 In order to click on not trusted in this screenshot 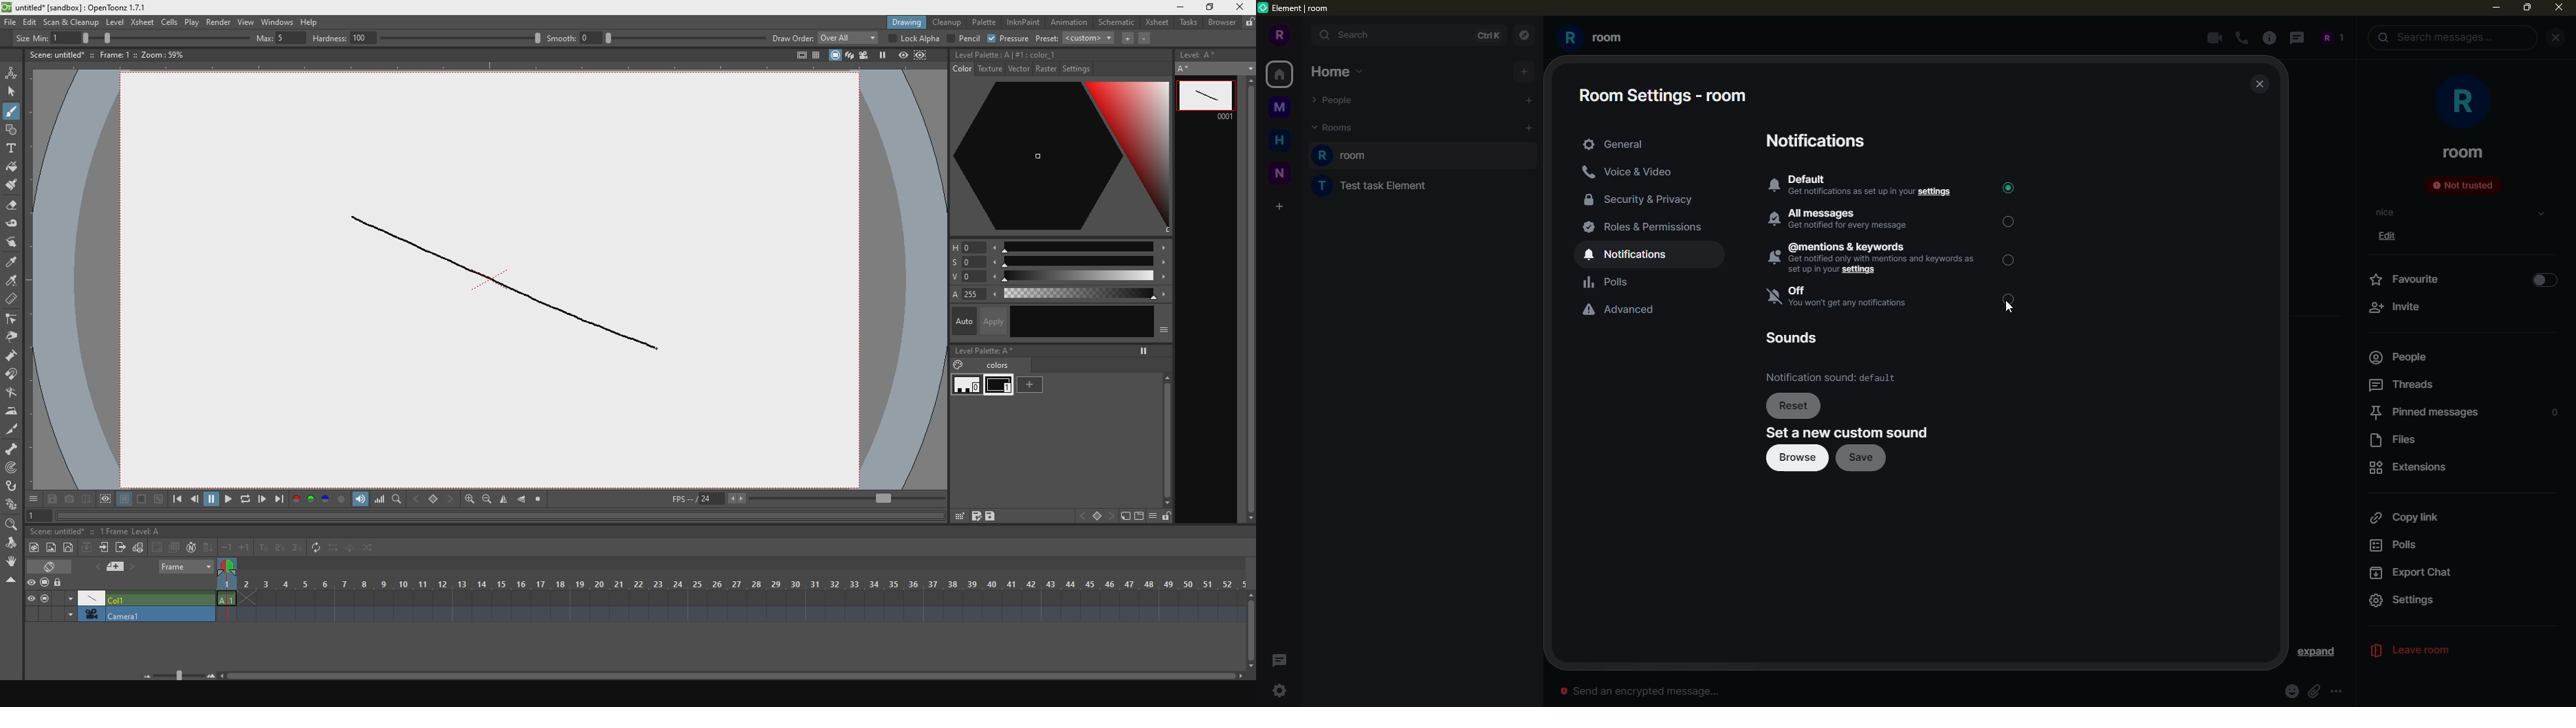, I will do `click(2462, 184)`.